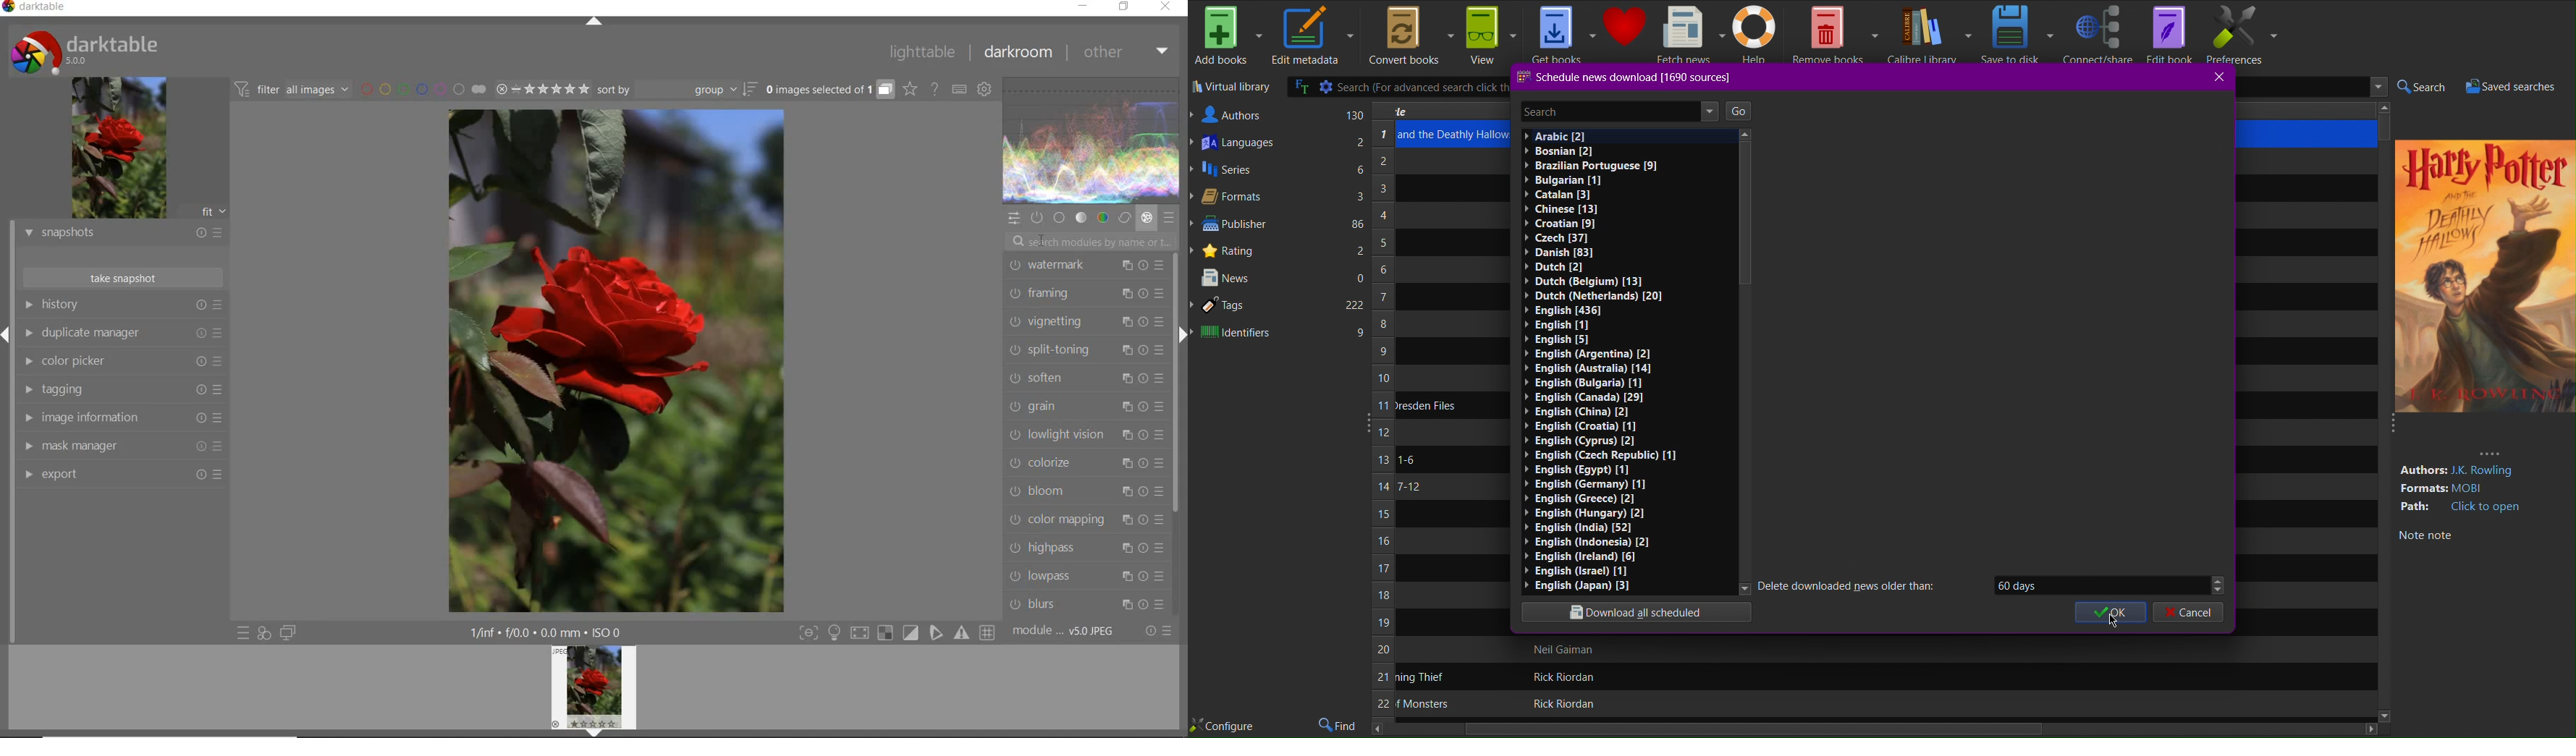  Describe the element at coordinates (1398, 87) in the screenshot. I see `Search (For advanced search click the gear icon to the left)` at that location.